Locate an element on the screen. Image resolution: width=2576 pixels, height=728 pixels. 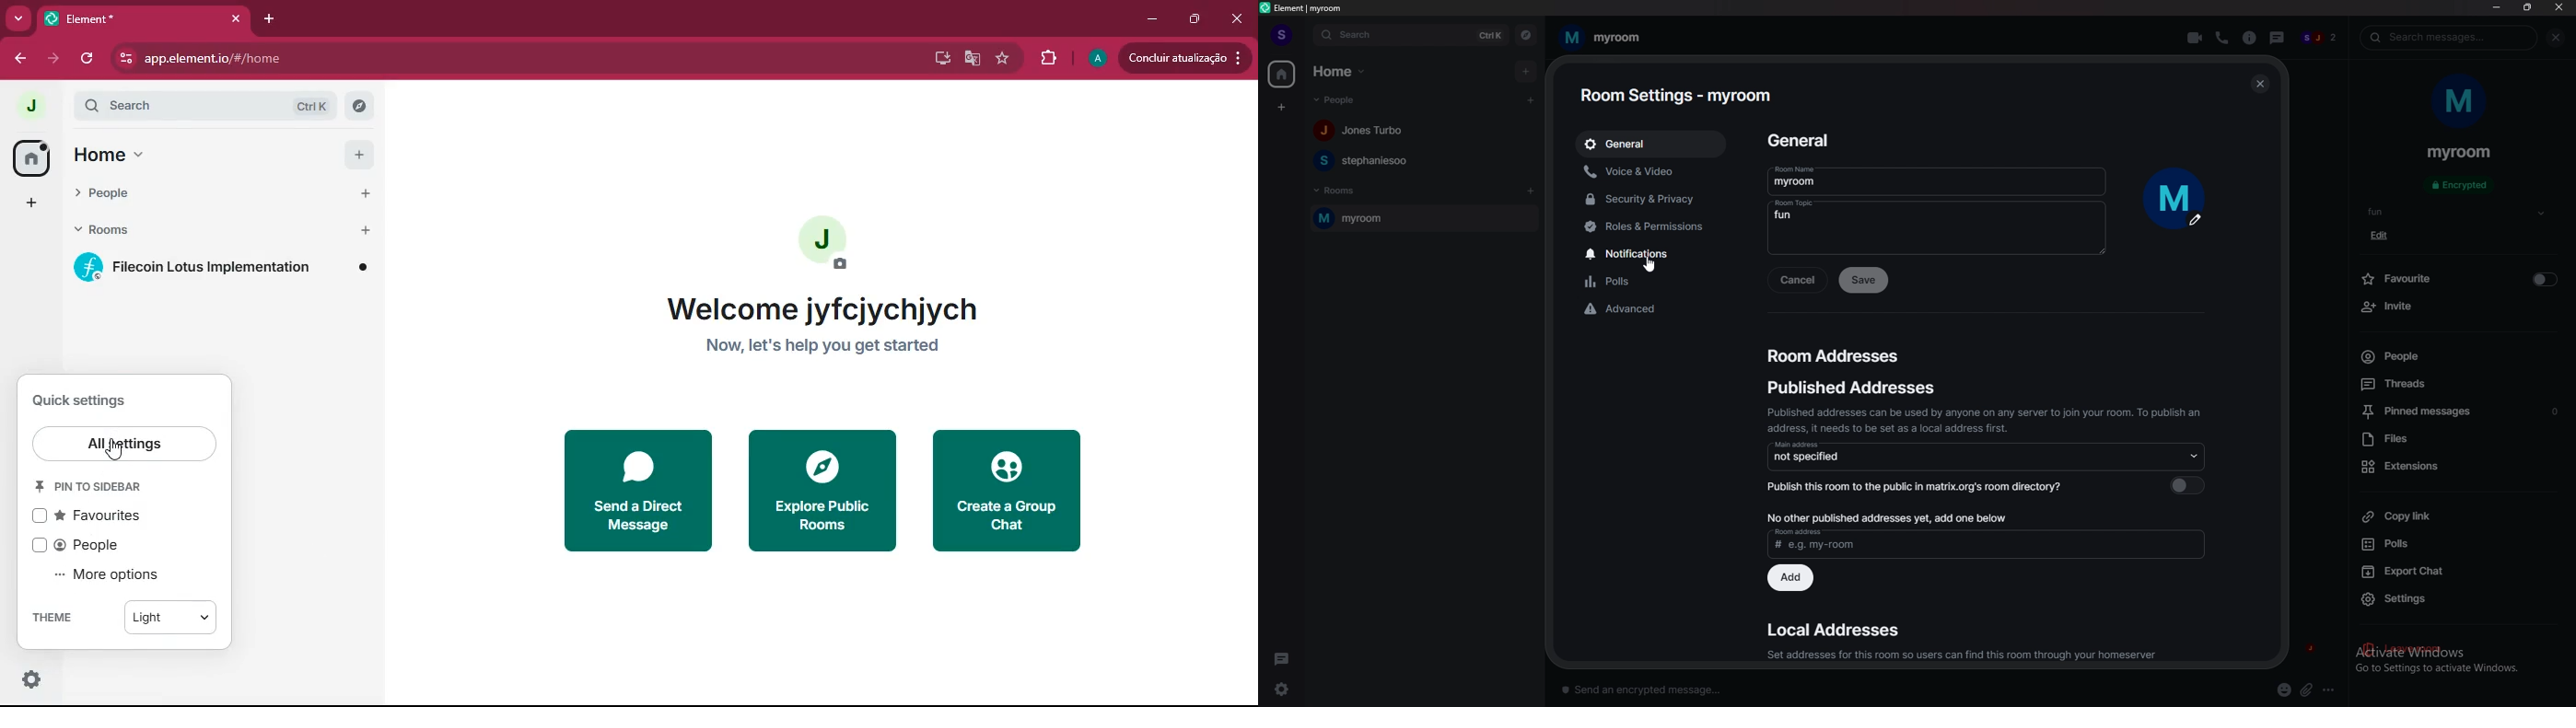
notifications is located at coordinates (1660, 253).